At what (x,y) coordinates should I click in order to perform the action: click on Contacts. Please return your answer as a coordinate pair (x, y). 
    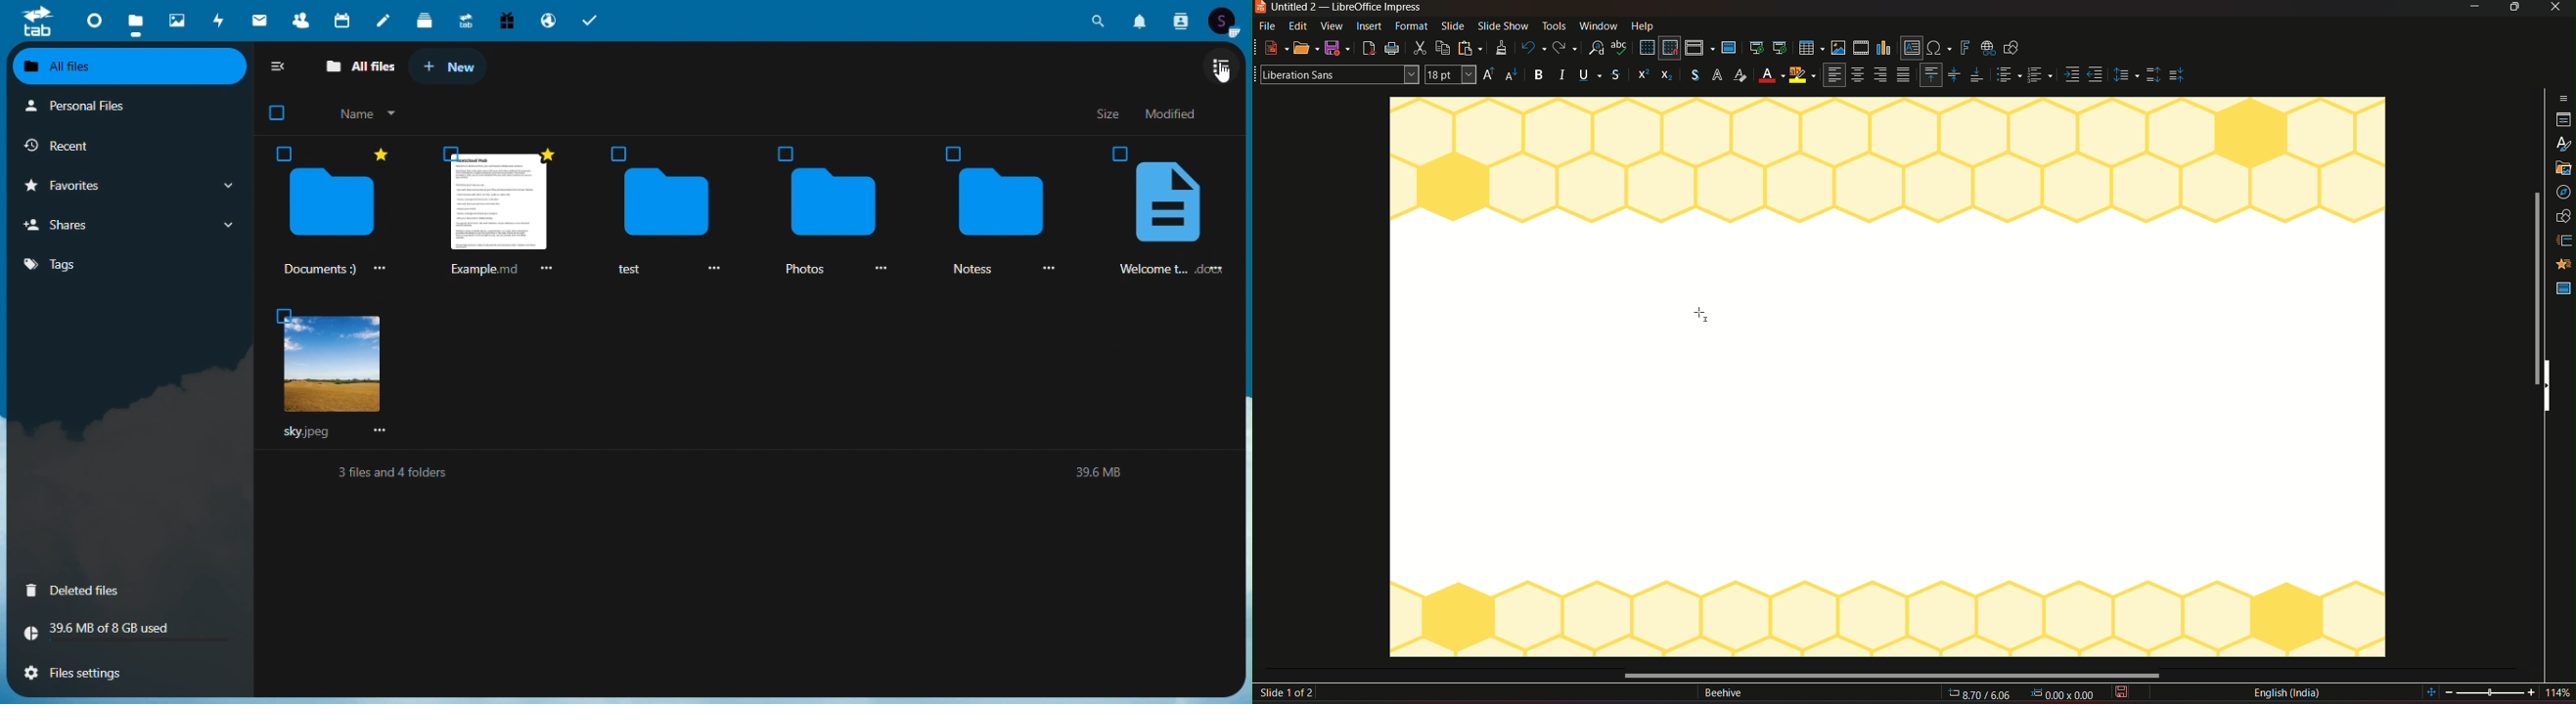
    Looking at the image, I should click on (1181, 21).